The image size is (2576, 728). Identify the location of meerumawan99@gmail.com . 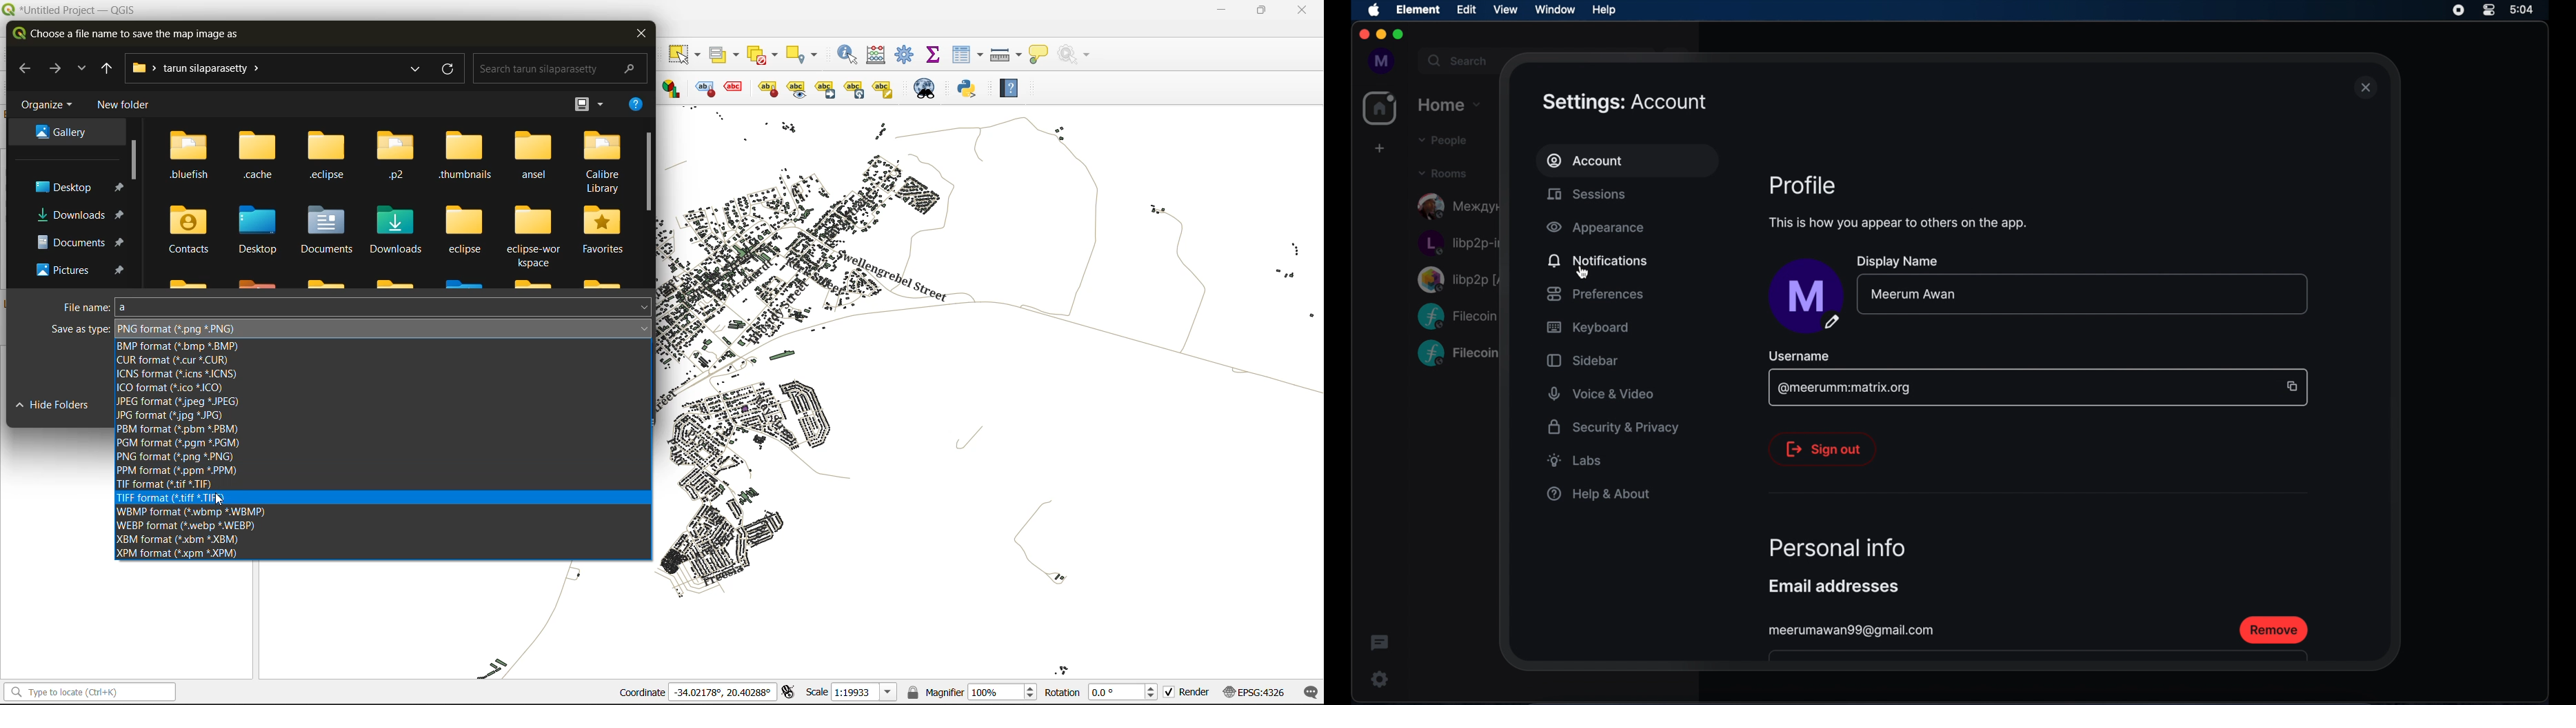
(1853, 631).